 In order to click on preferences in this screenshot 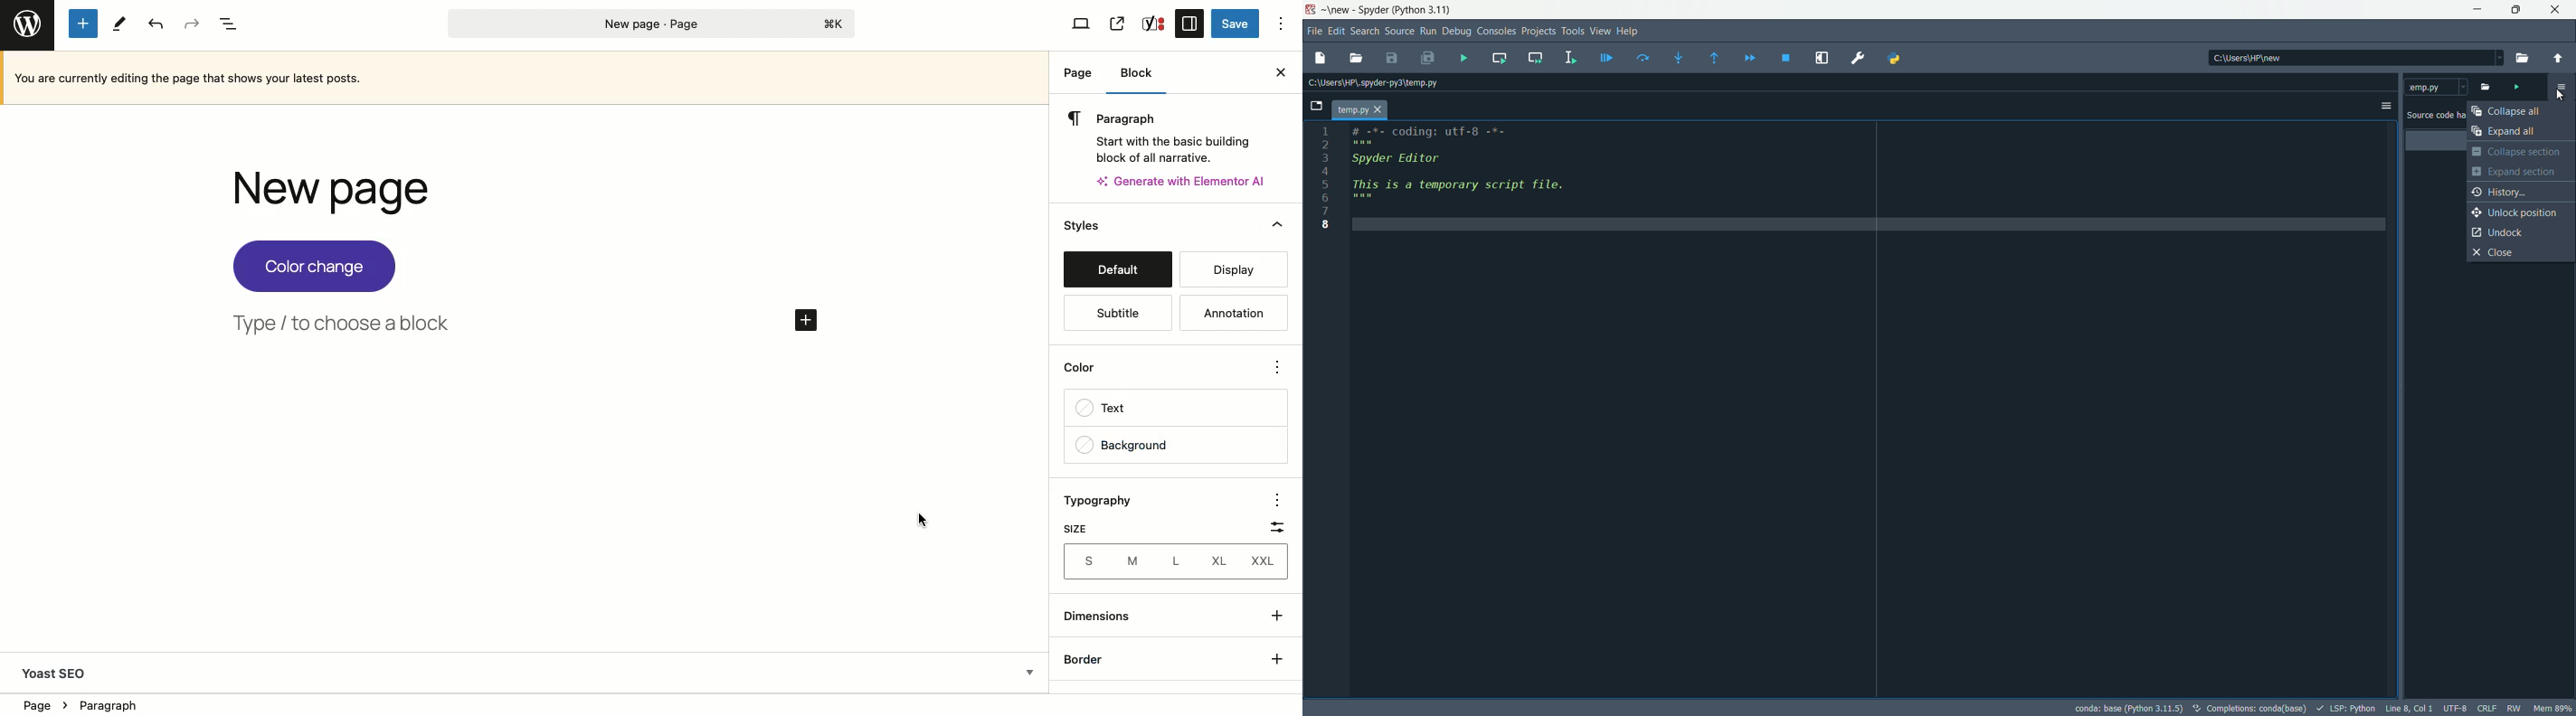, I will do `click(1858, 57)`.